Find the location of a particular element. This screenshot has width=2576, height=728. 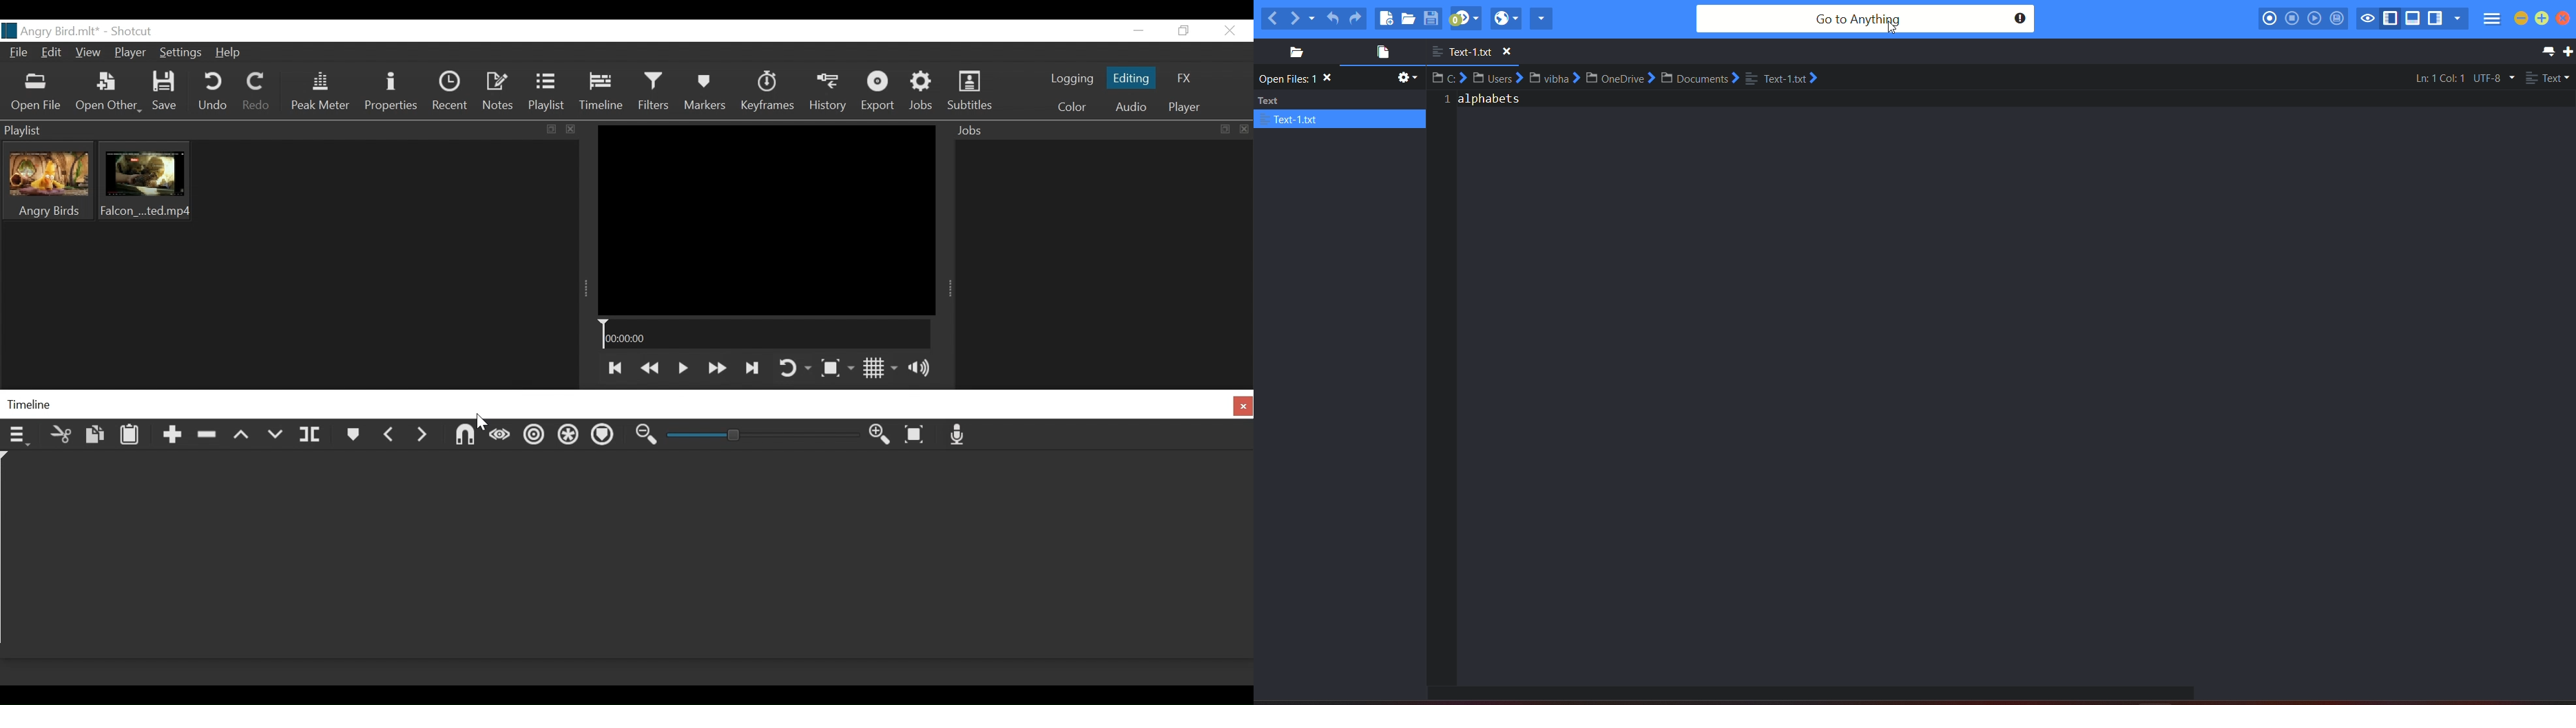

Toggle Zoom is located at coordinates (837, 370).